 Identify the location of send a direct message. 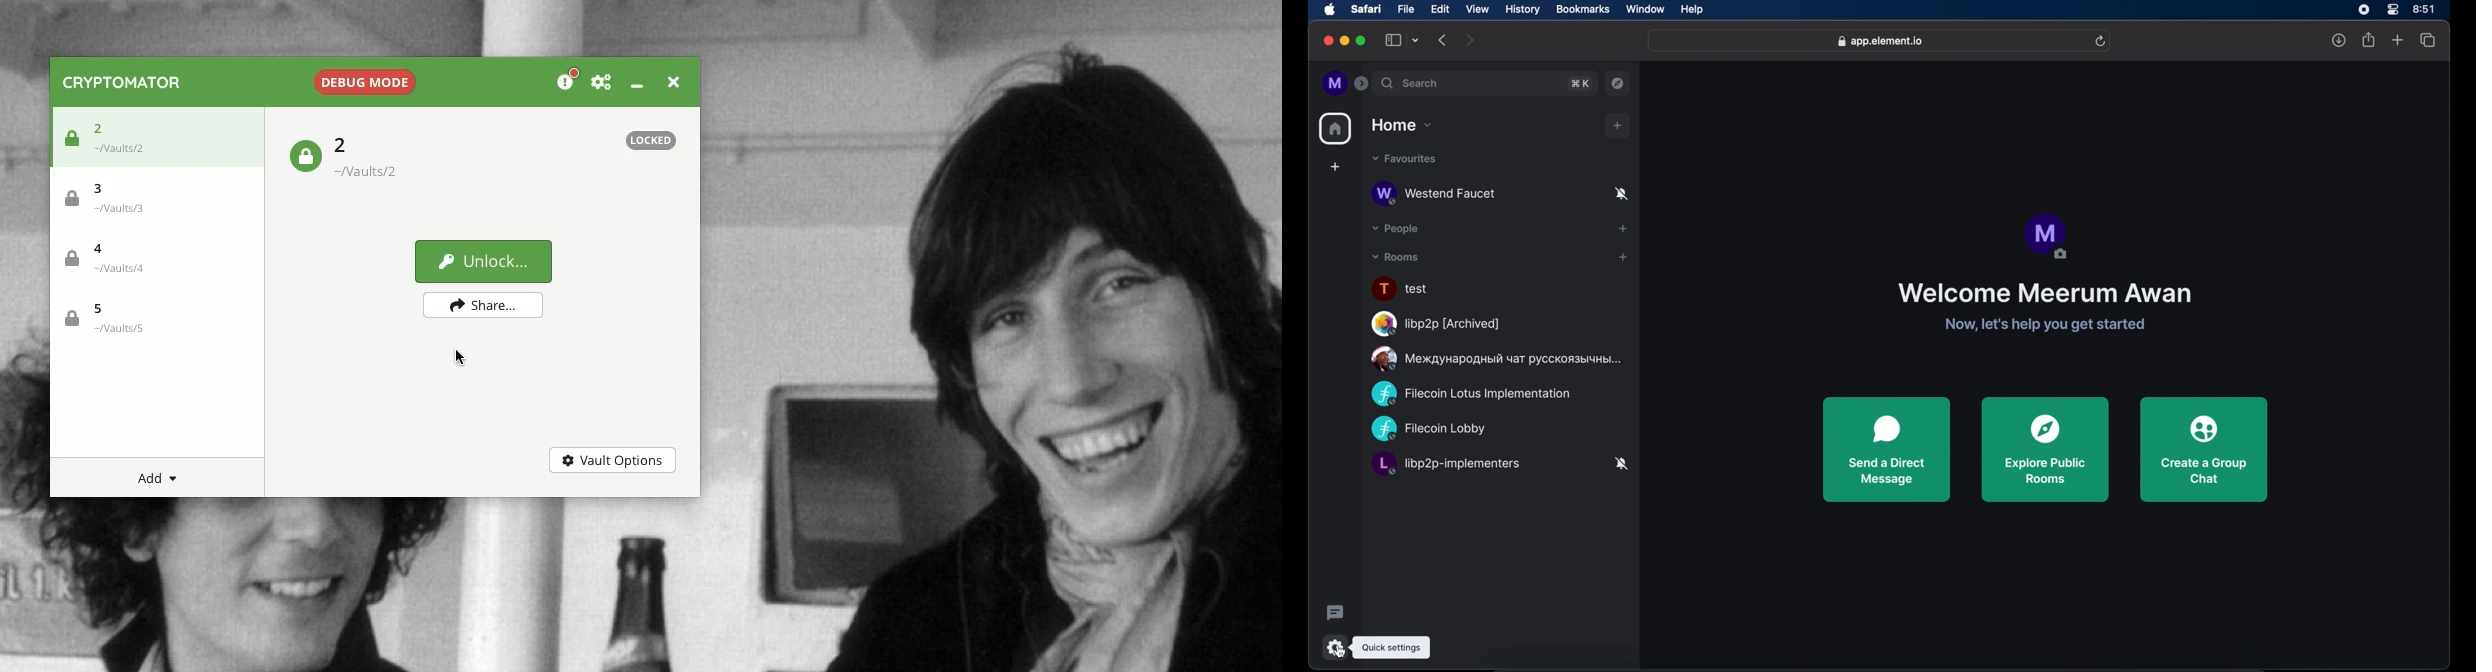
(1887, 450).